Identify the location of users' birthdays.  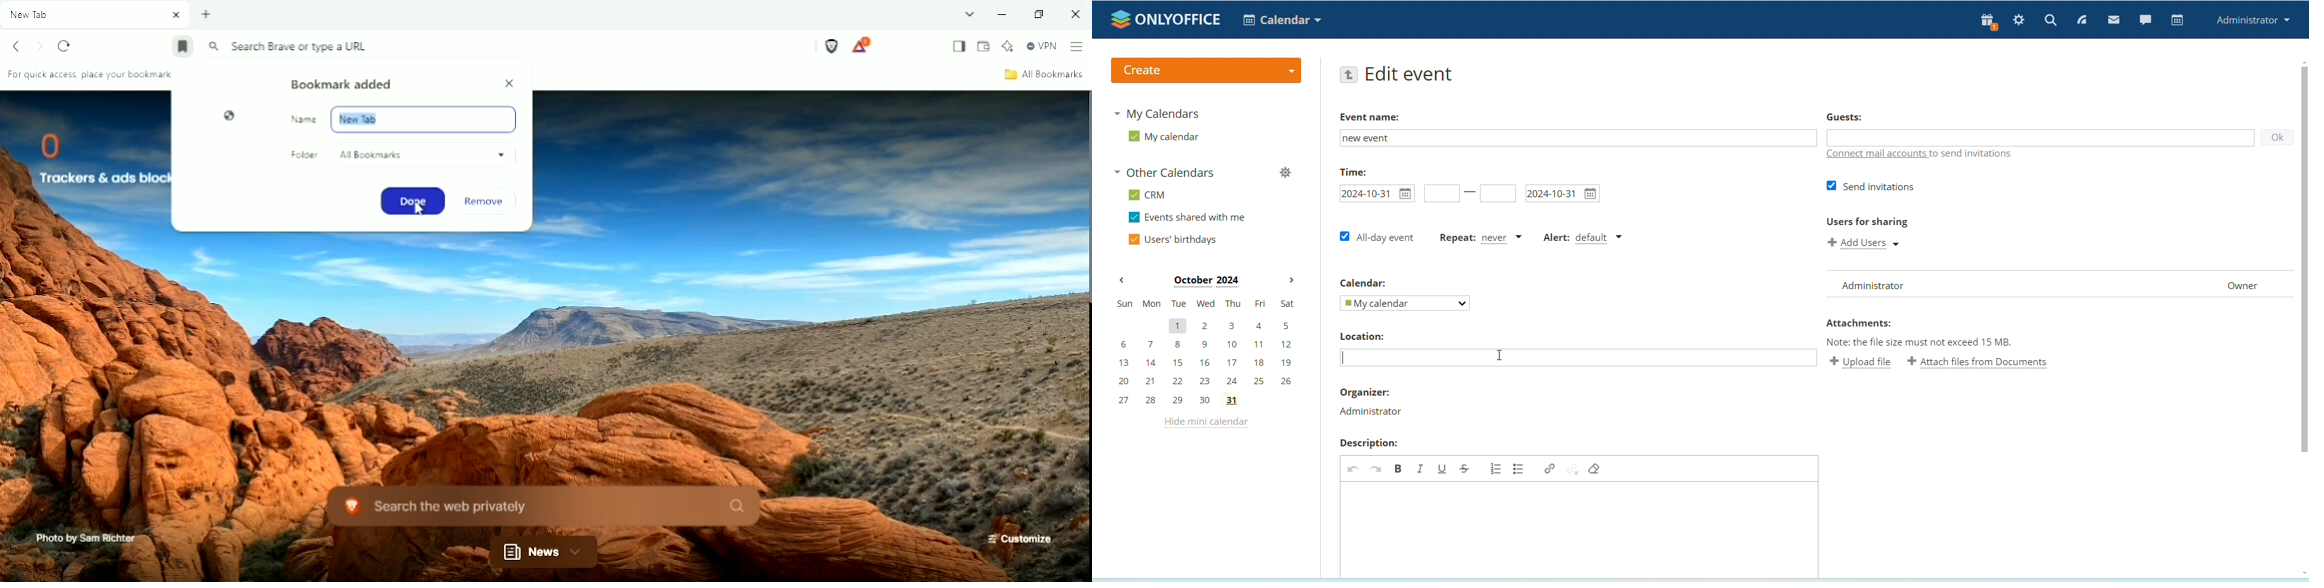
(1172, 240).